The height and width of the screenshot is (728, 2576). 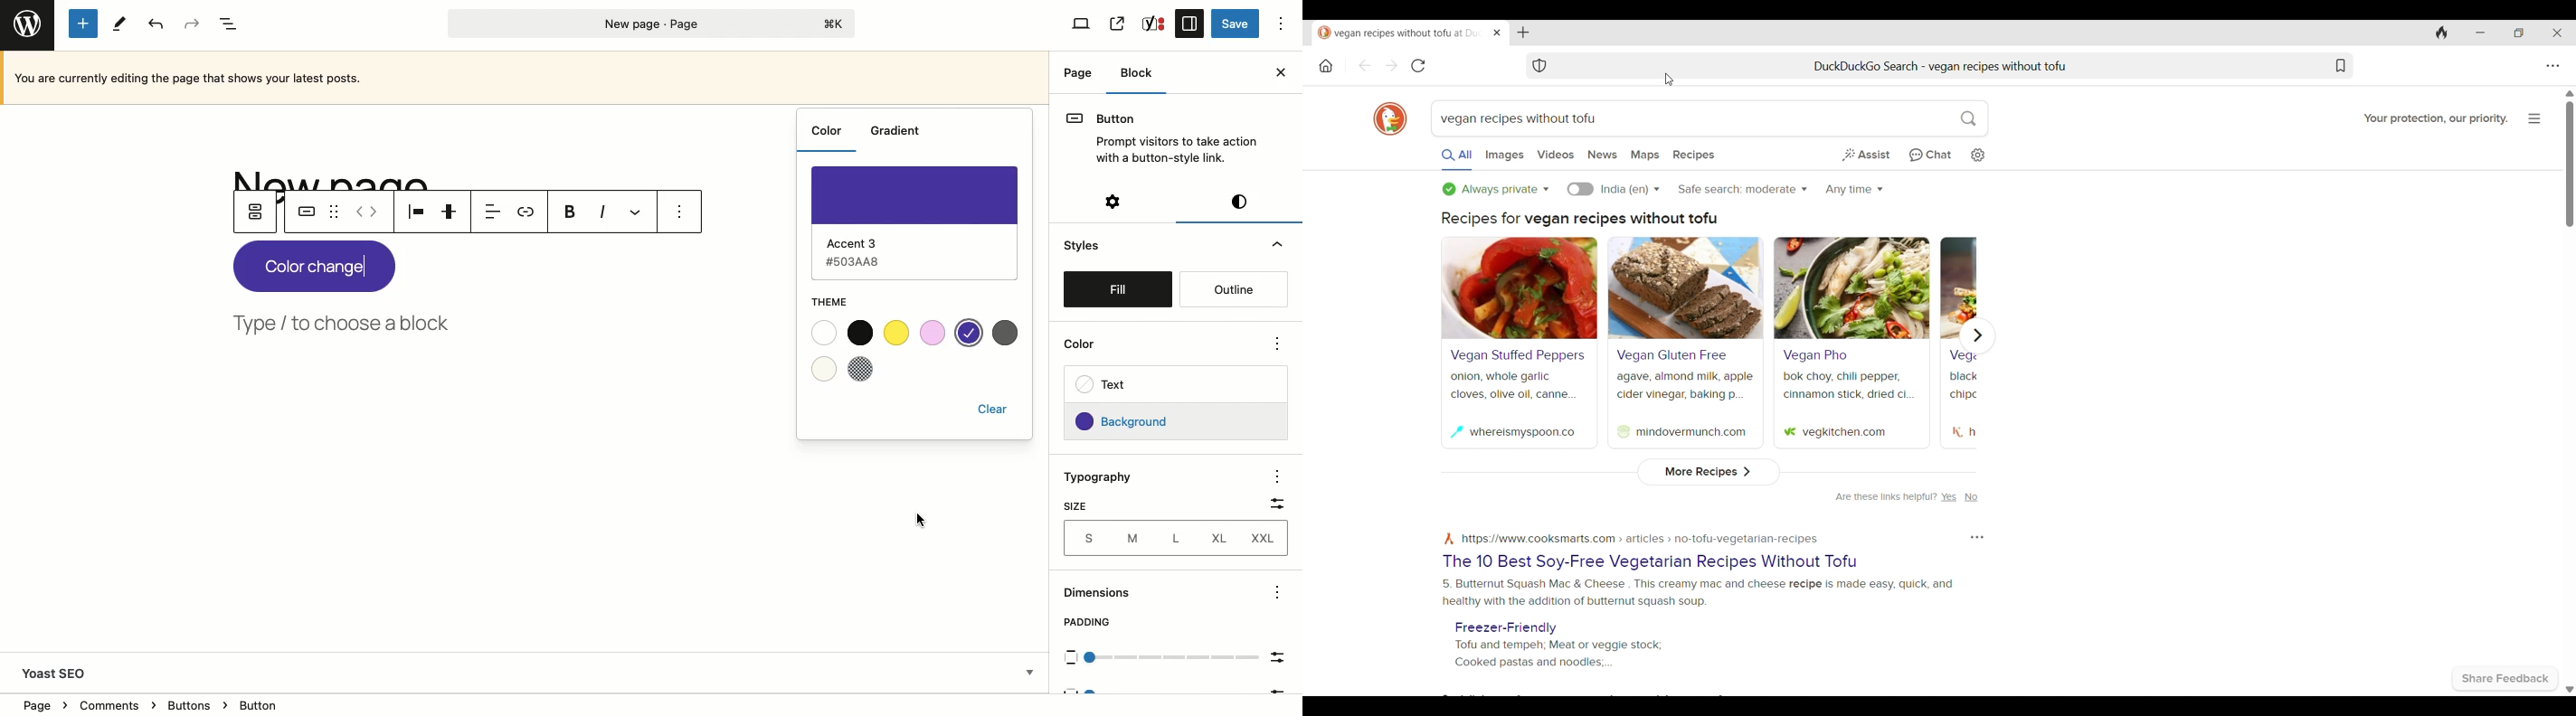 What do you see at coordinates (1365, 66) in the screenshot?
I see `Go back` at bounding box center [1365, 66].